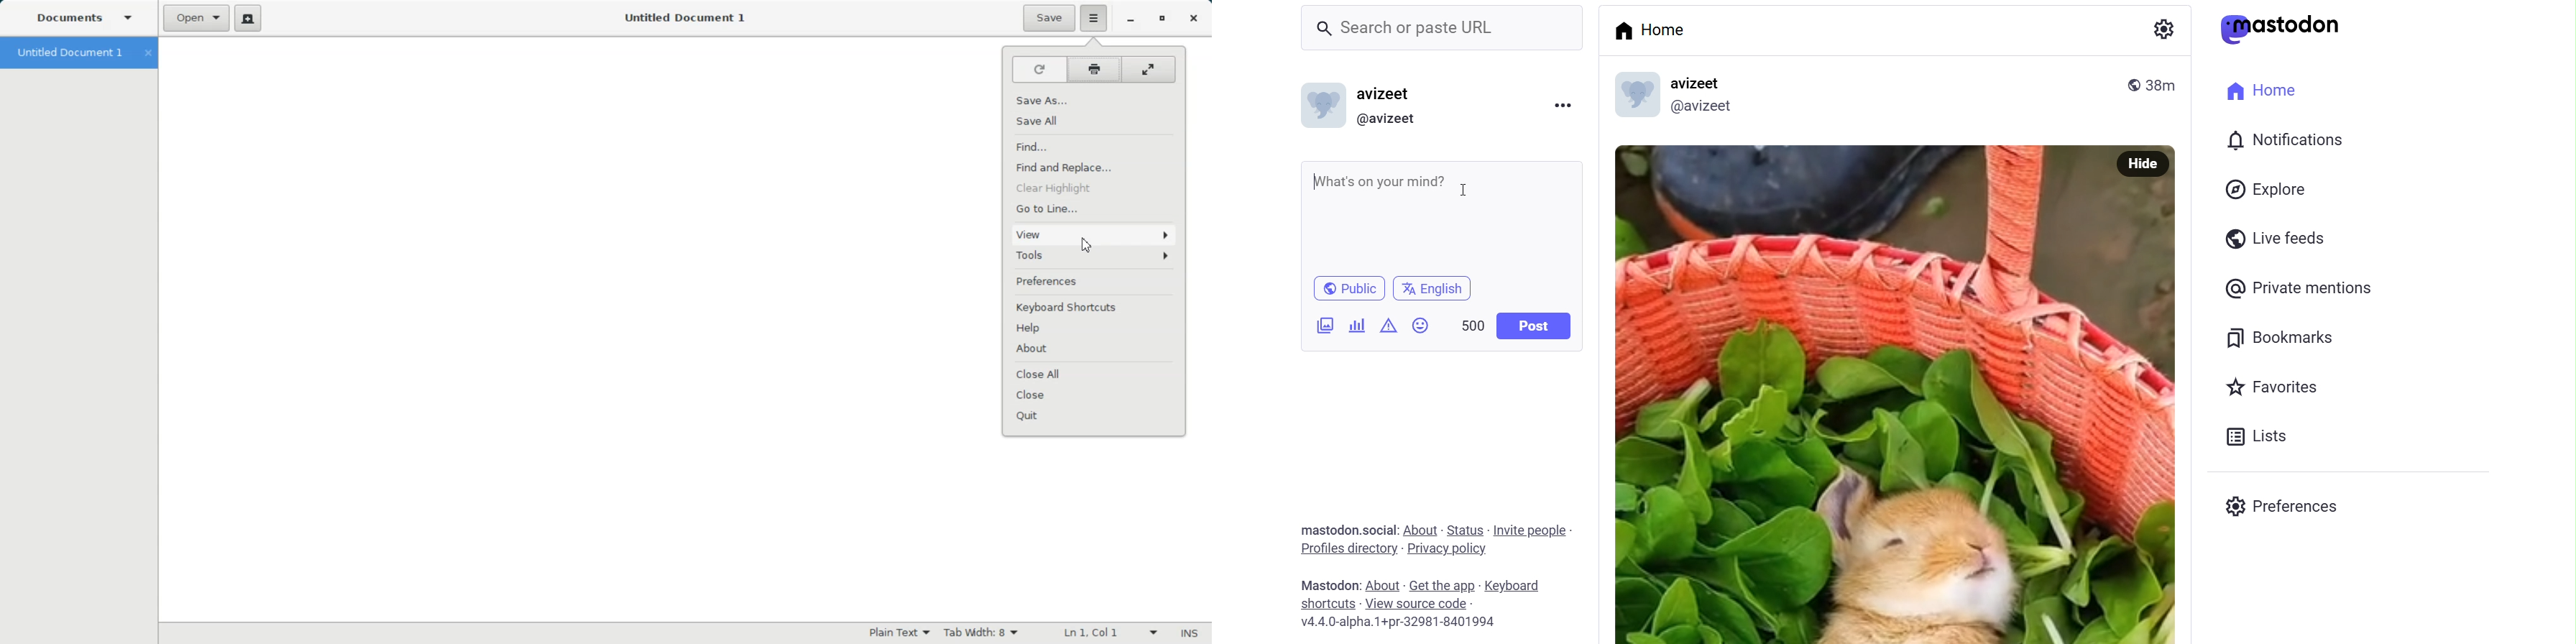 The image size is (2576, 644). Describe the element at coordinates (2143, 165) in the screenshot. I see `Hide Image` at that location.